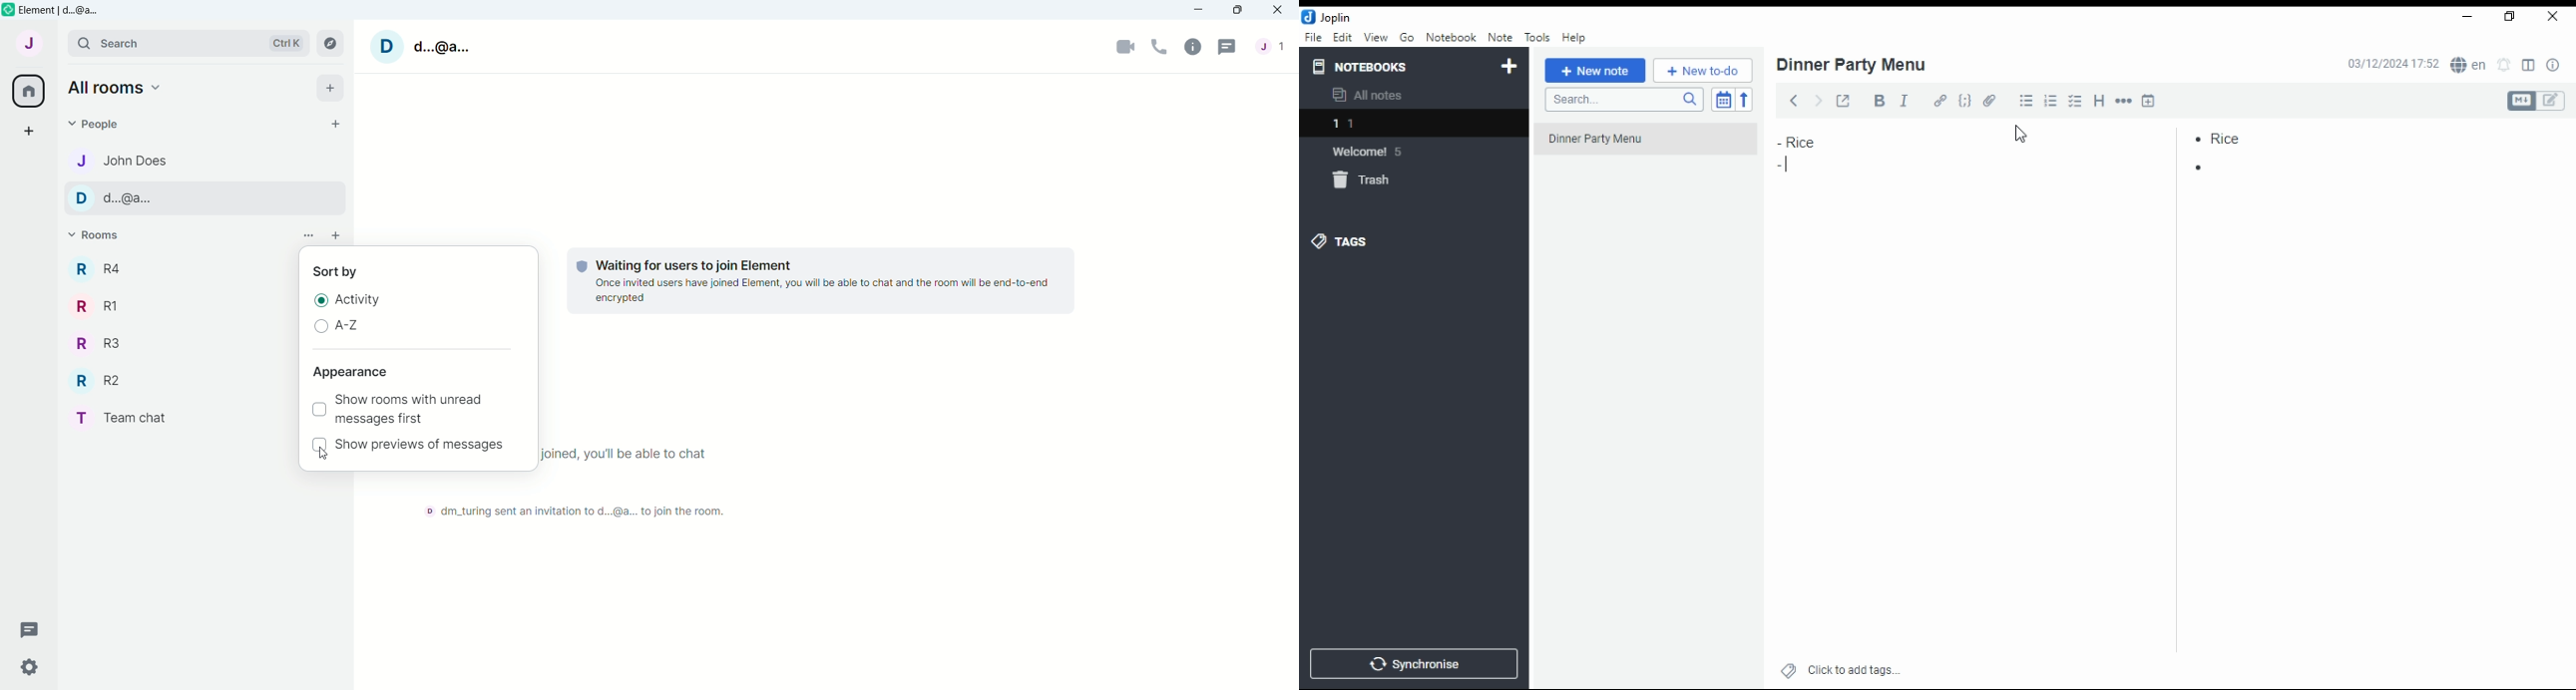 The width and height of the screenshot is (2576, 700). I want to click on List options, so click(308, 235).